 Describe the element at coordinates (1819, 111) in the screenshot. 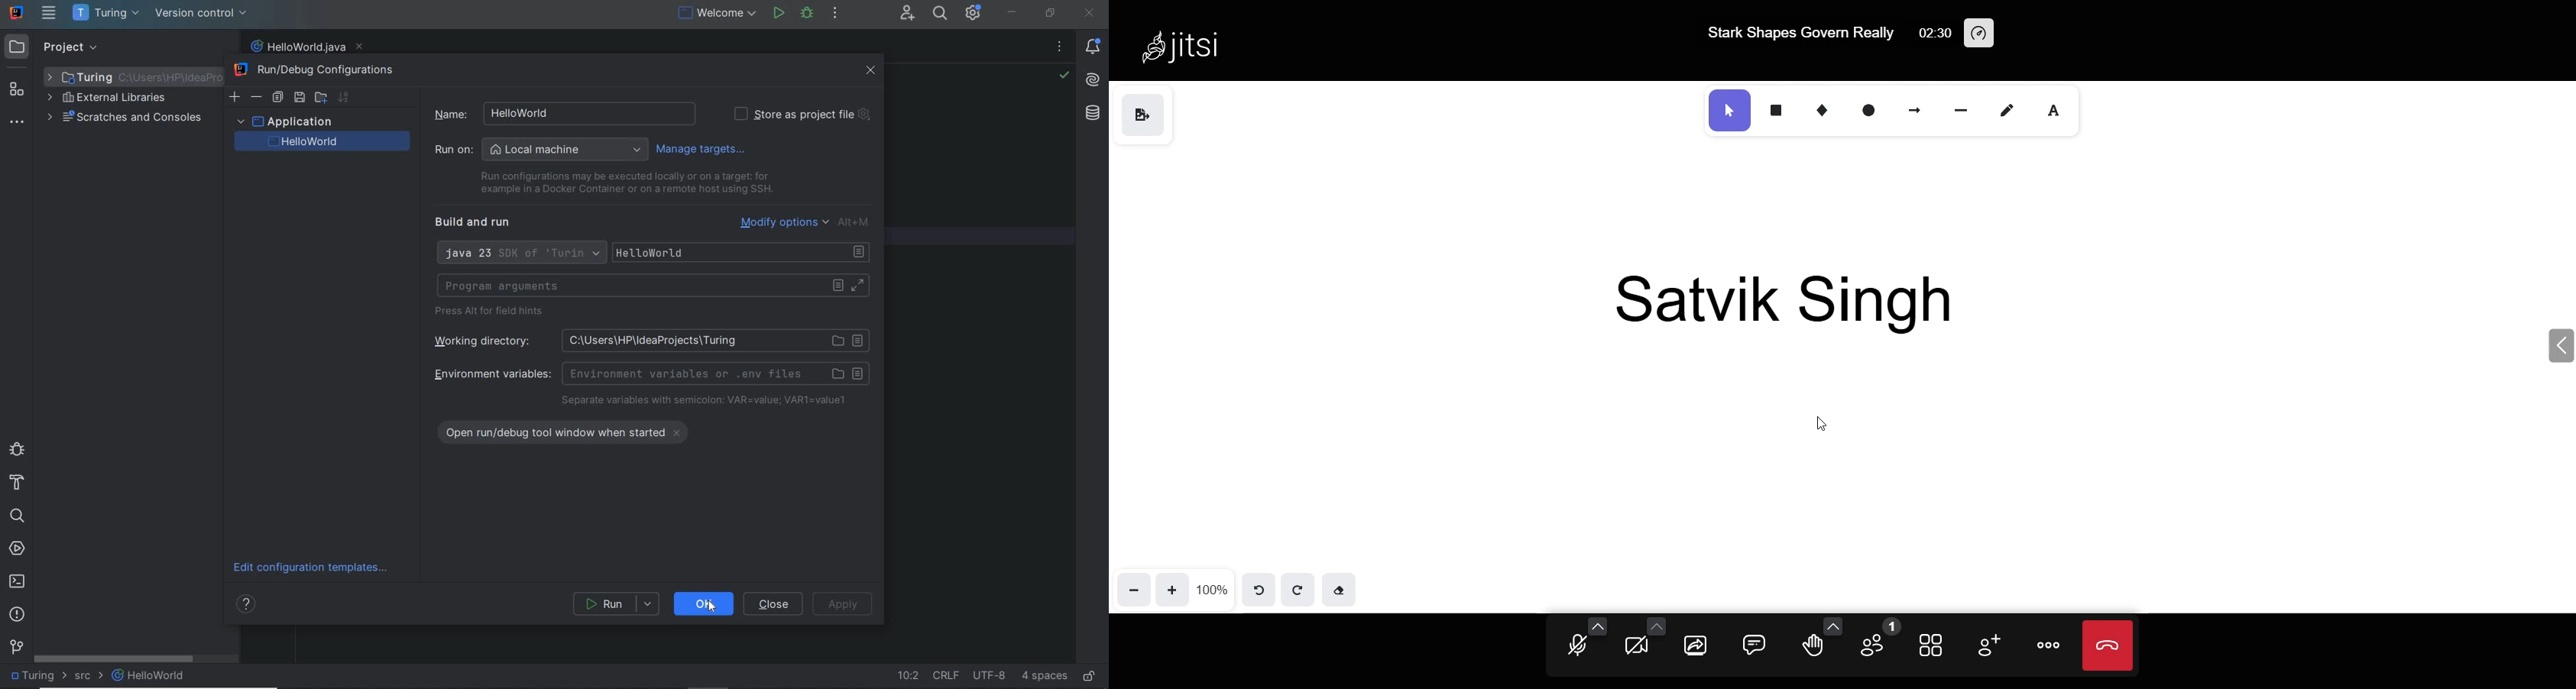

I see `diamond` at that location.